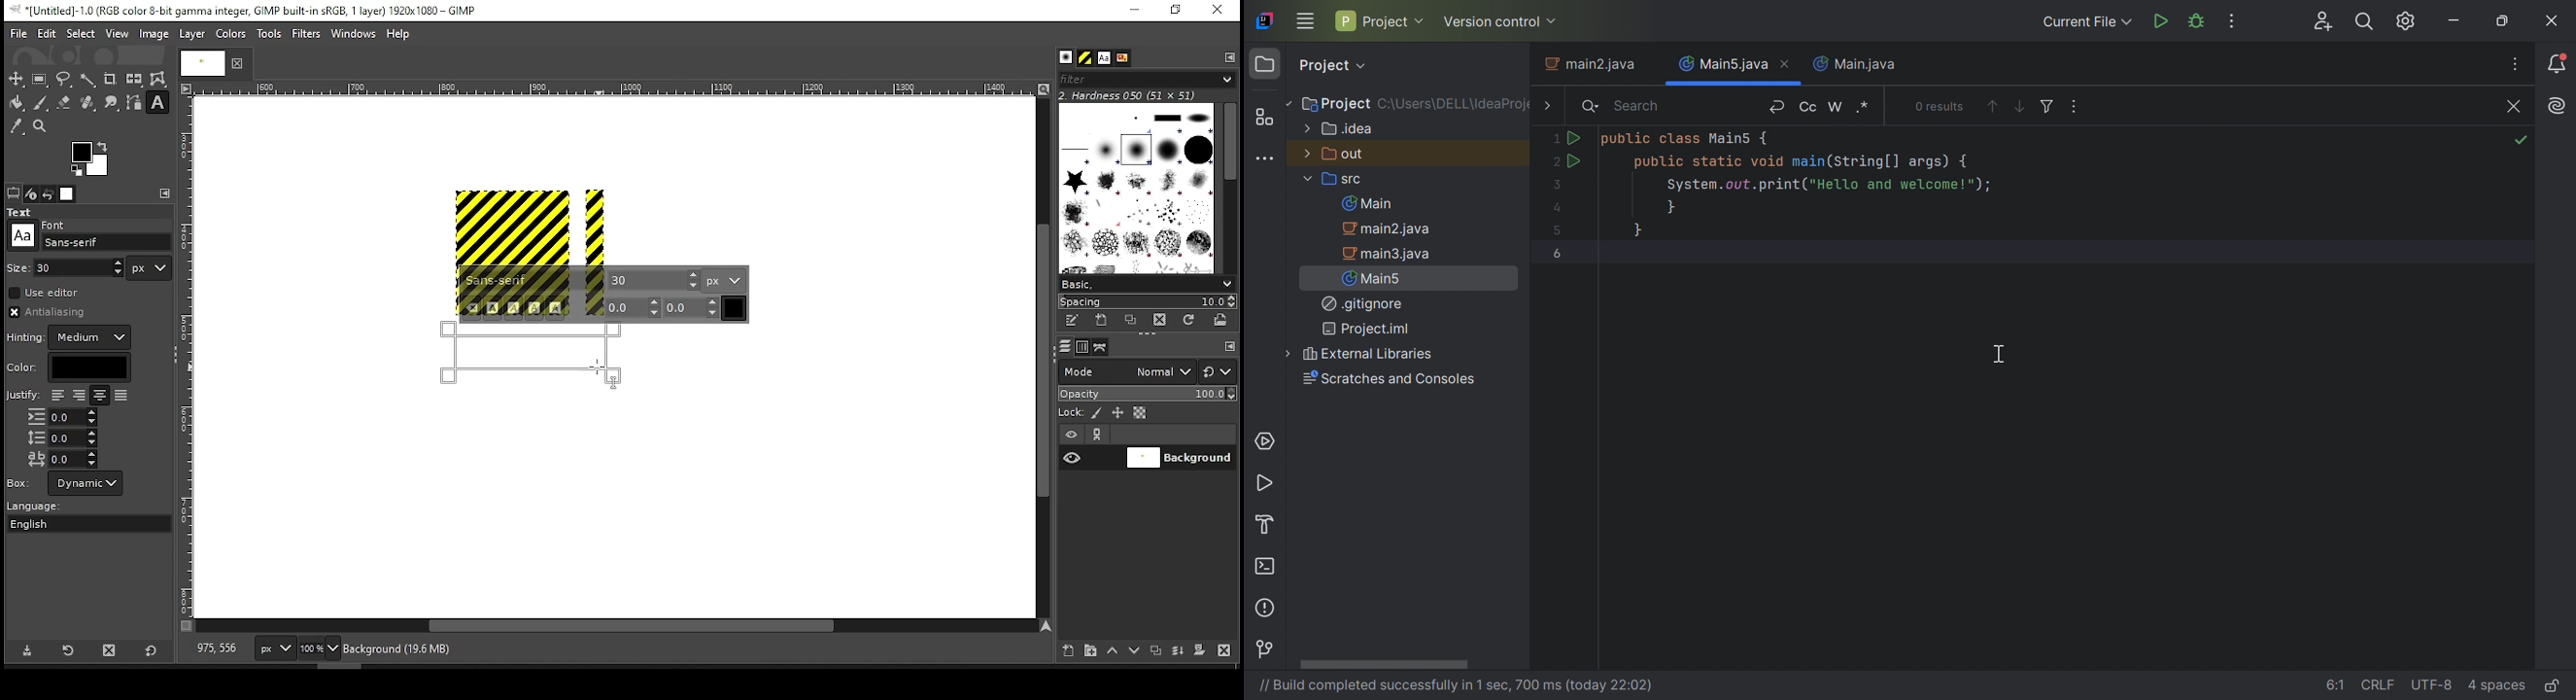 The width and height of the screenshot is (2576, 700). I want to click on filters, so click(1144, 80).